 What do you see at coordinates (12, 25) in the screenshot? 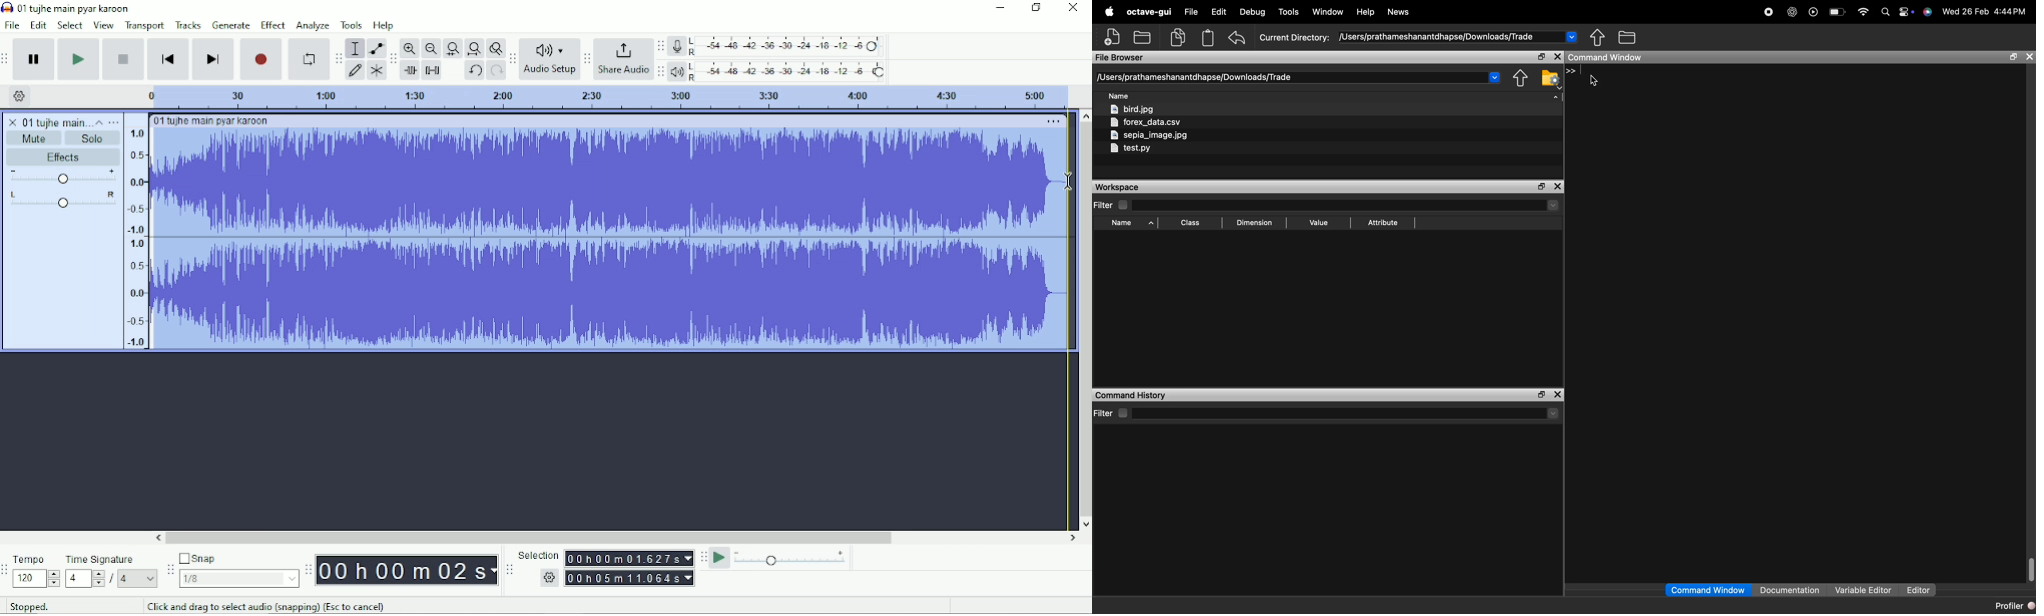
I see `File` at bounding box center [12, 25].